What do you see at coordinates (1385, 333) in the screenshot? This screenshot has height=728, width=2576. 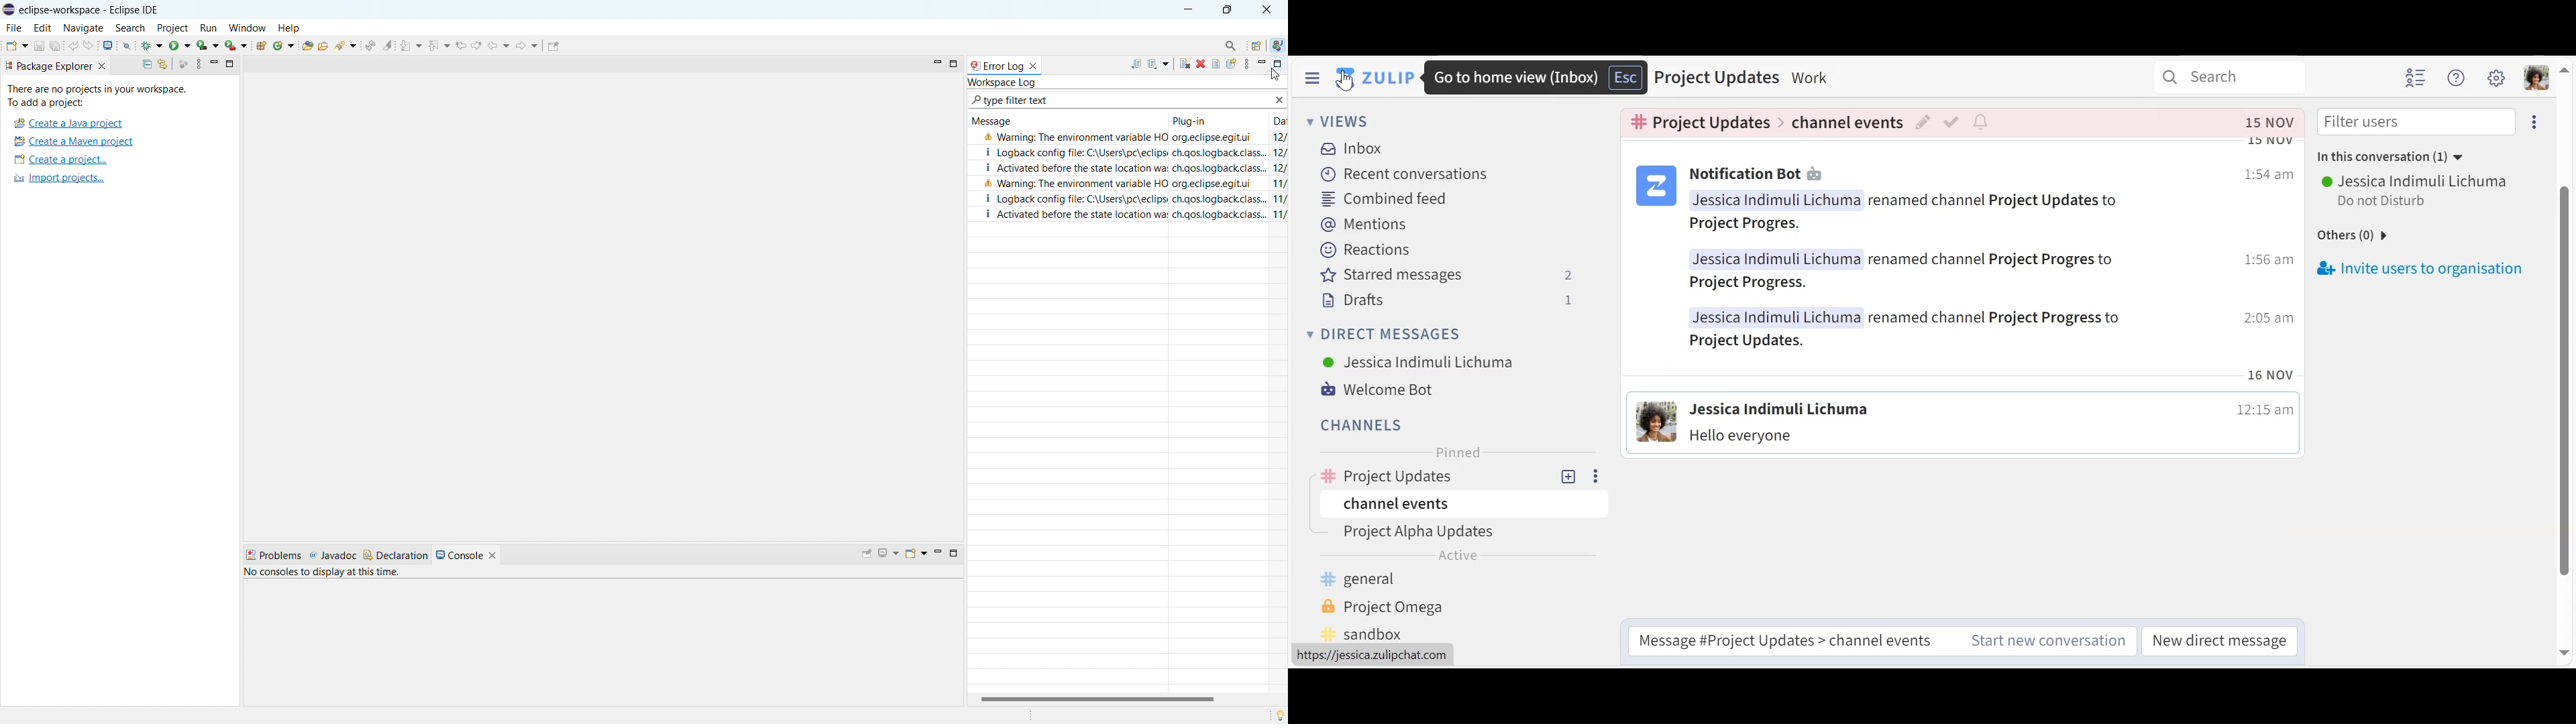 I see `Direct Messages` at bounding box center [1385, 333].